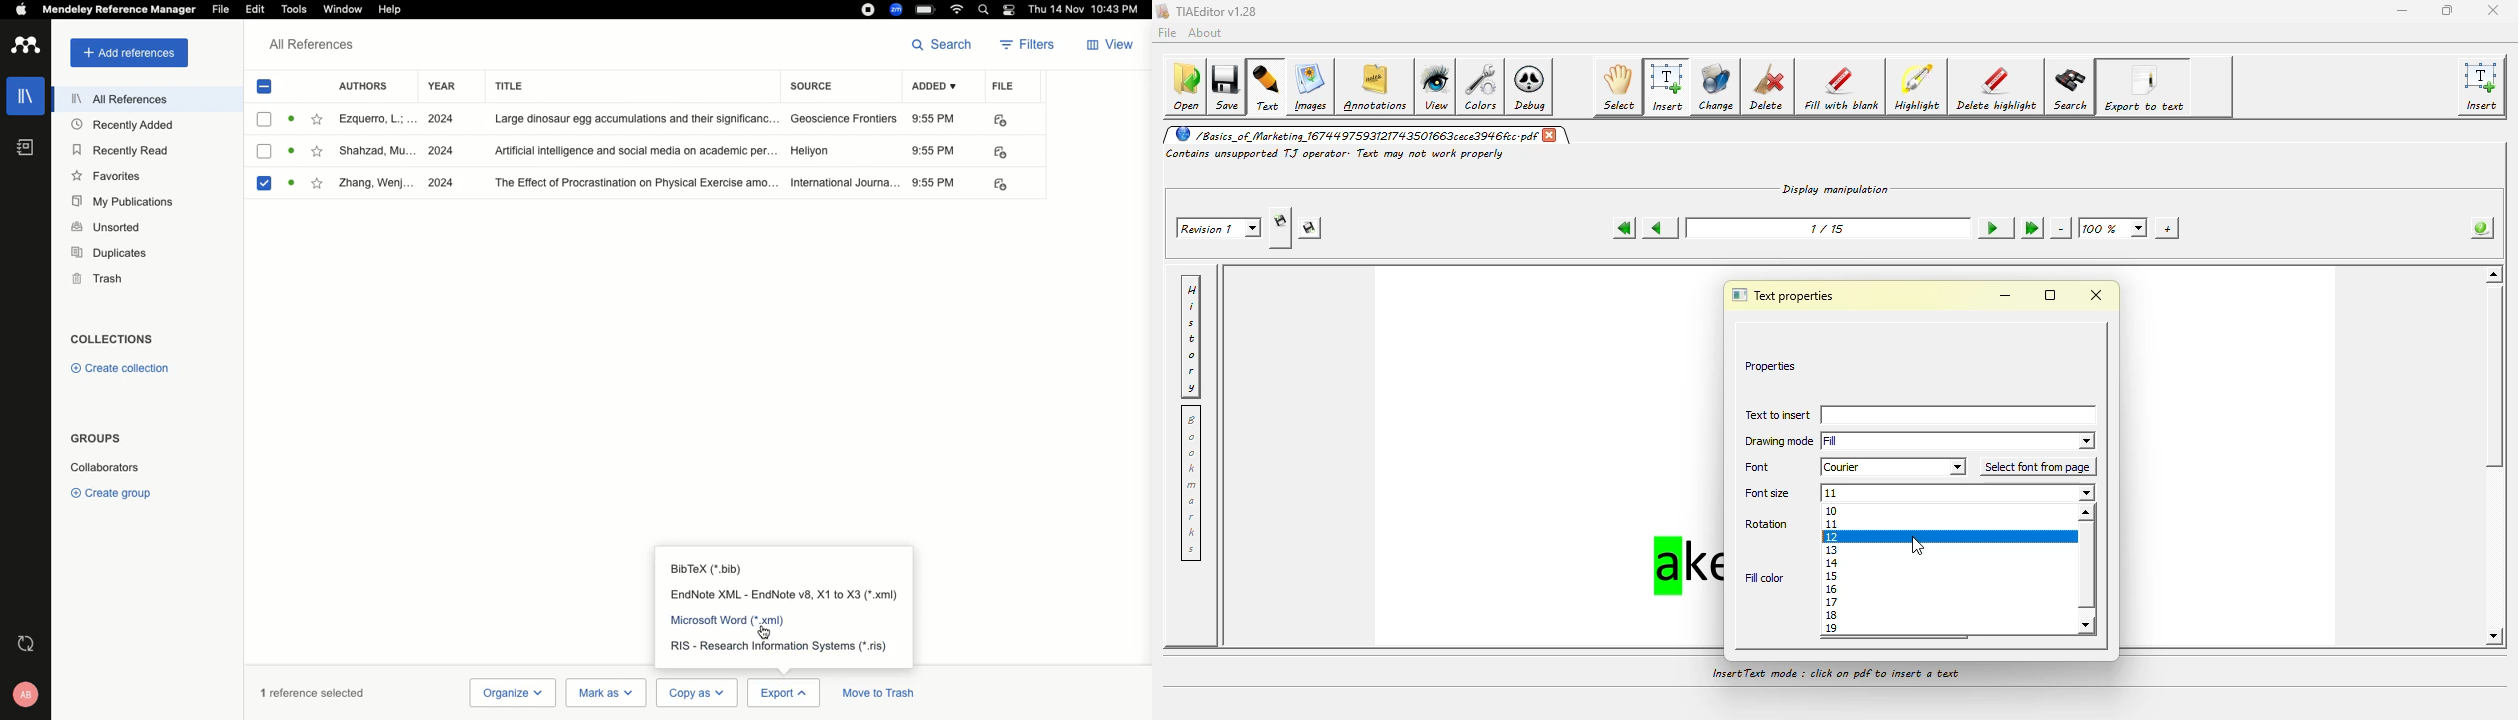 The height and width of the screenshot is (728, 2520). What do you see at coordinates (222, 10) in the screenshot?
I see `File` at bounding box center [222, 10].